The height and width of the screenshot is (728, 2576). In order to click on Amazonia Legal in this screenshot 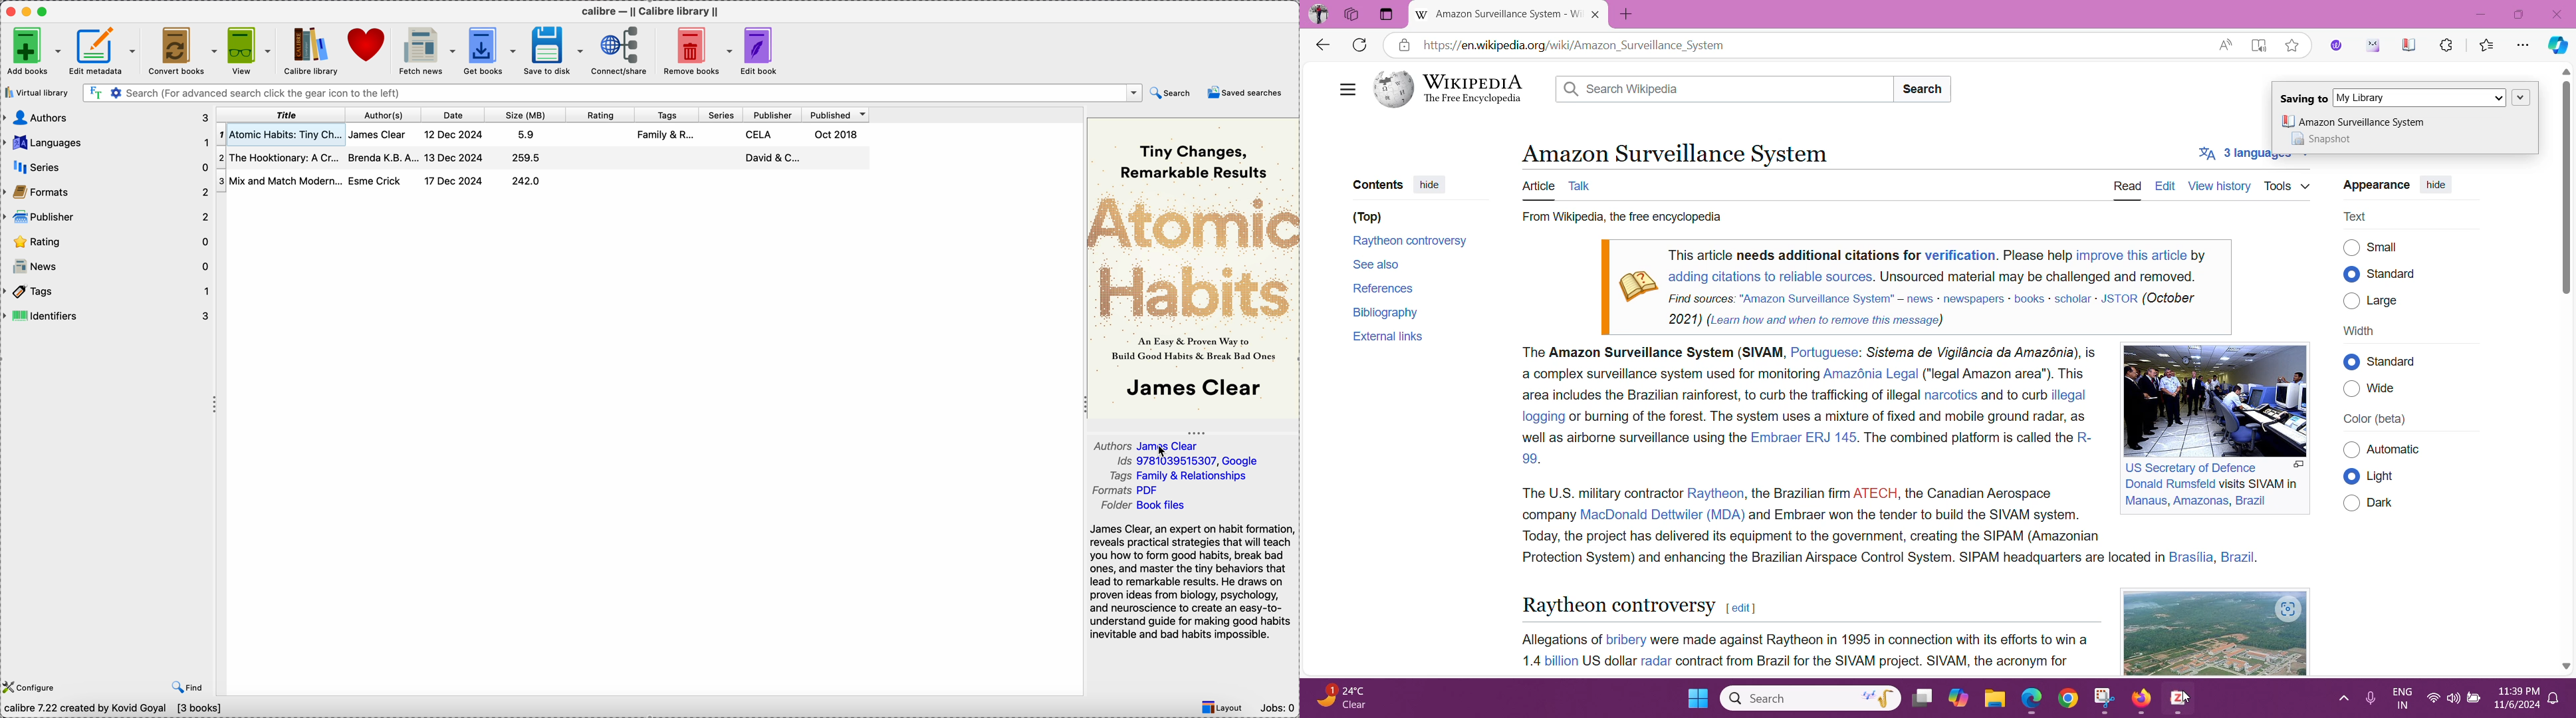, I will do `click(1871, 374)`.